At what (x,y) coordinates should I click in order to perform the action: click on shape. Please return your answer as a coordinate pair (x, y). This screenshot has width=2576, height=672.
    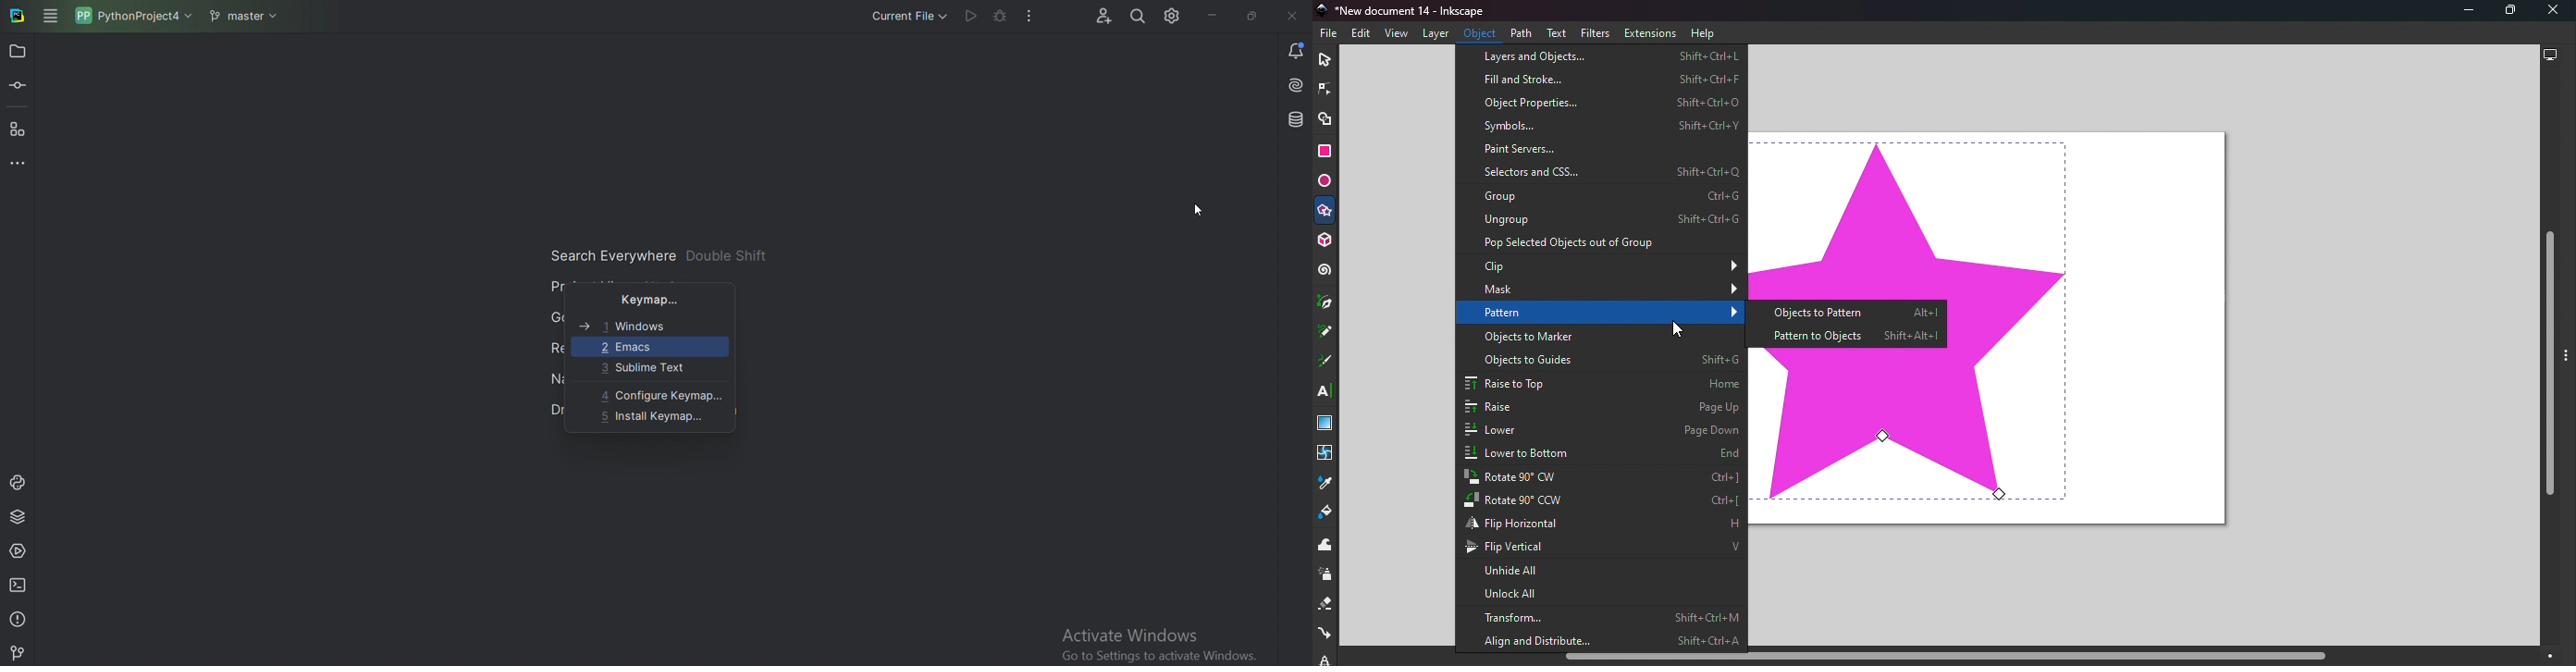
    Looking at the image, I should click on (1851, 425).